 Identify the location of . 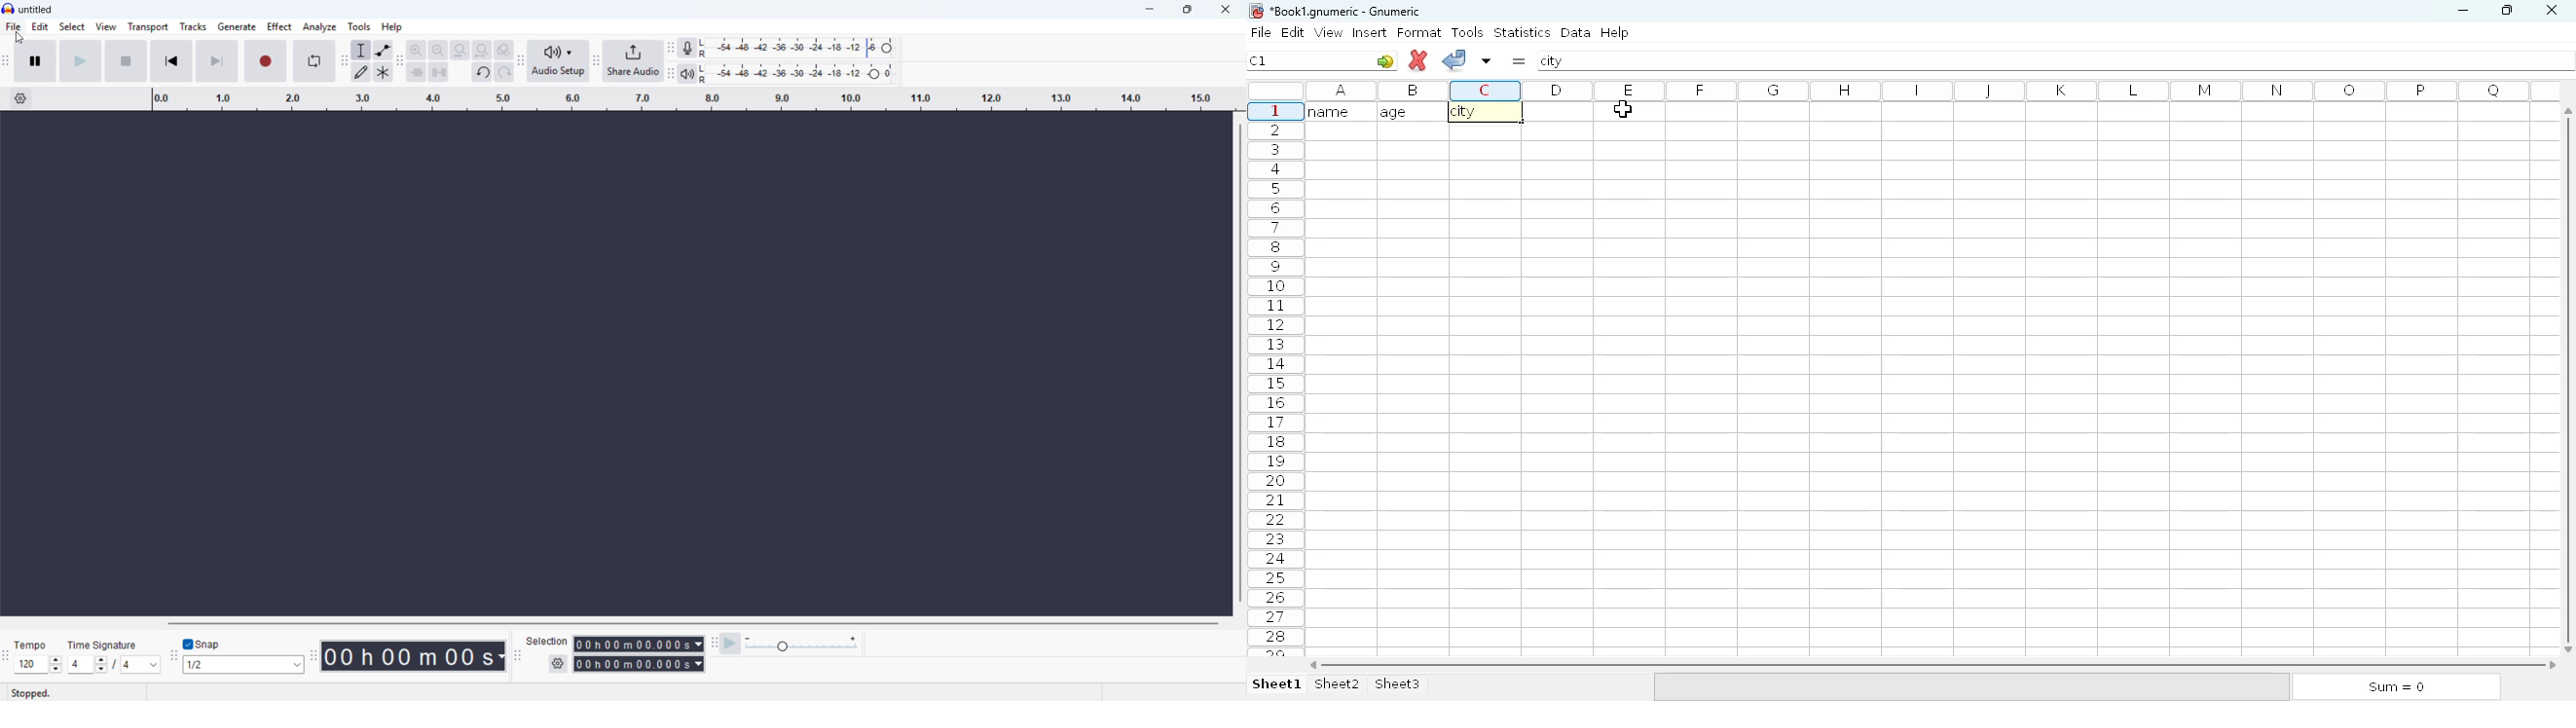
(802, 643).